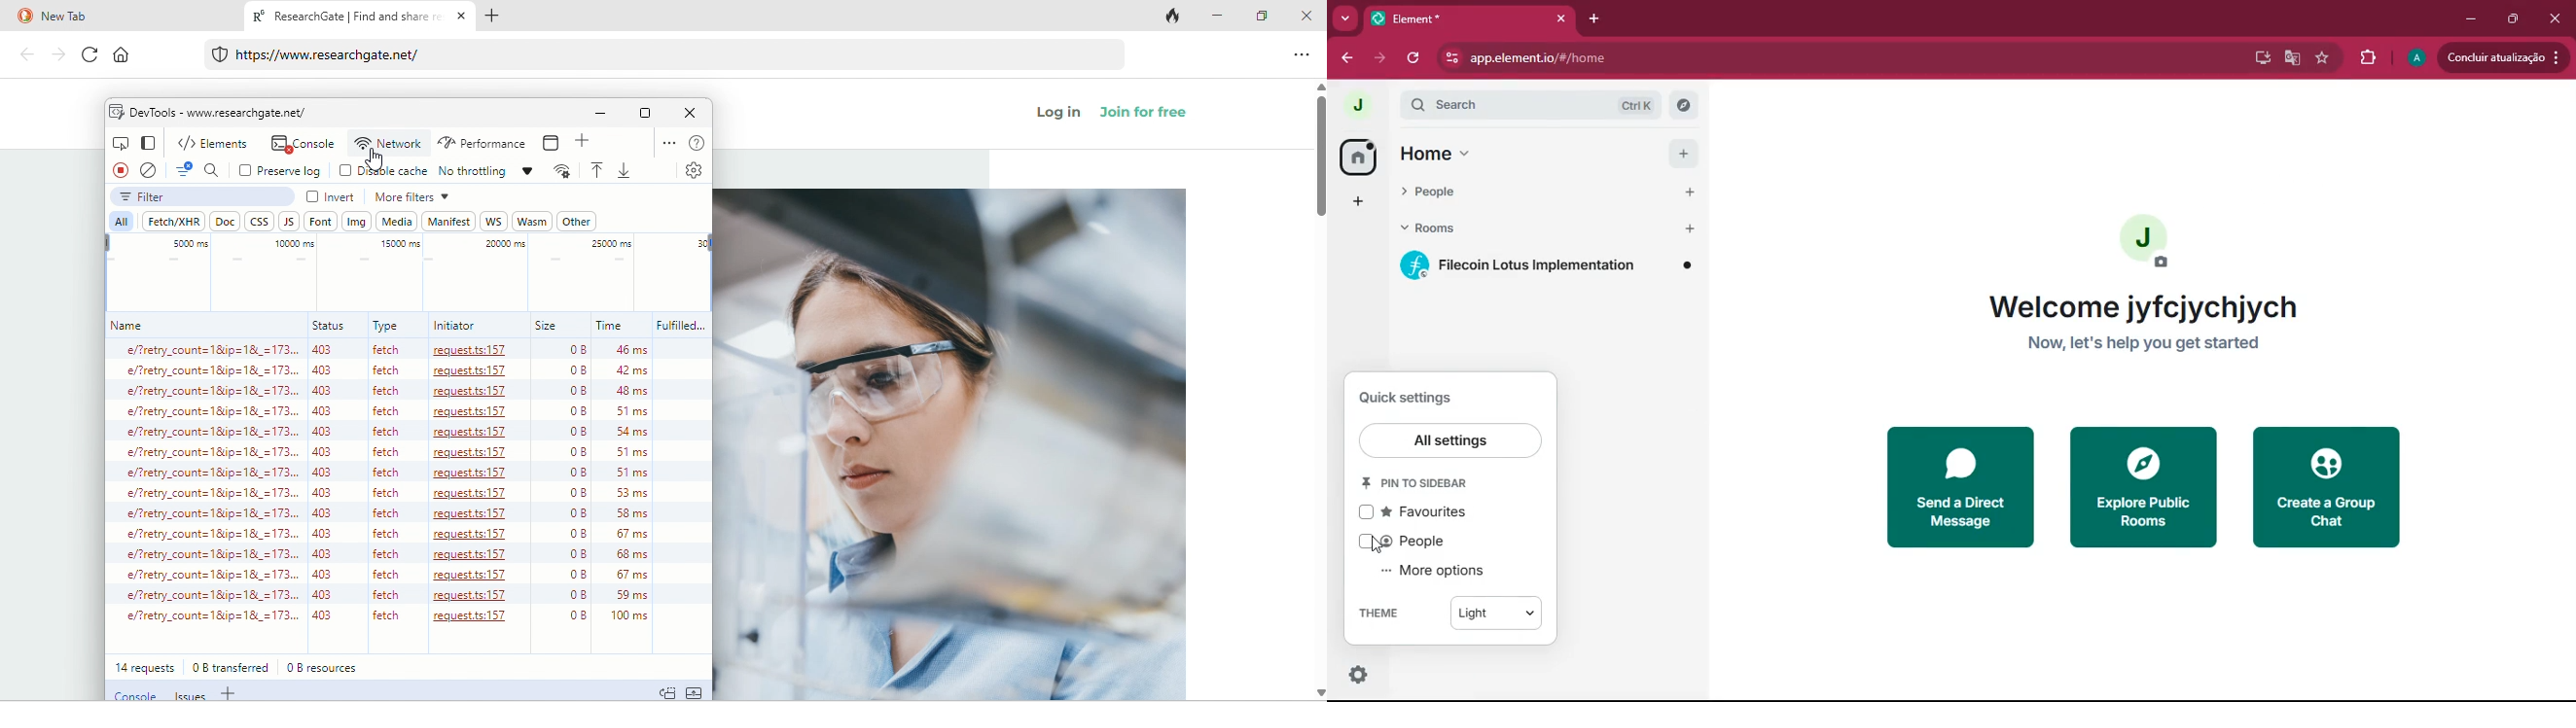  What do you see at coordinates (226, 222) in the screenshot?
I see `doc` at bounding box center [226, 222].